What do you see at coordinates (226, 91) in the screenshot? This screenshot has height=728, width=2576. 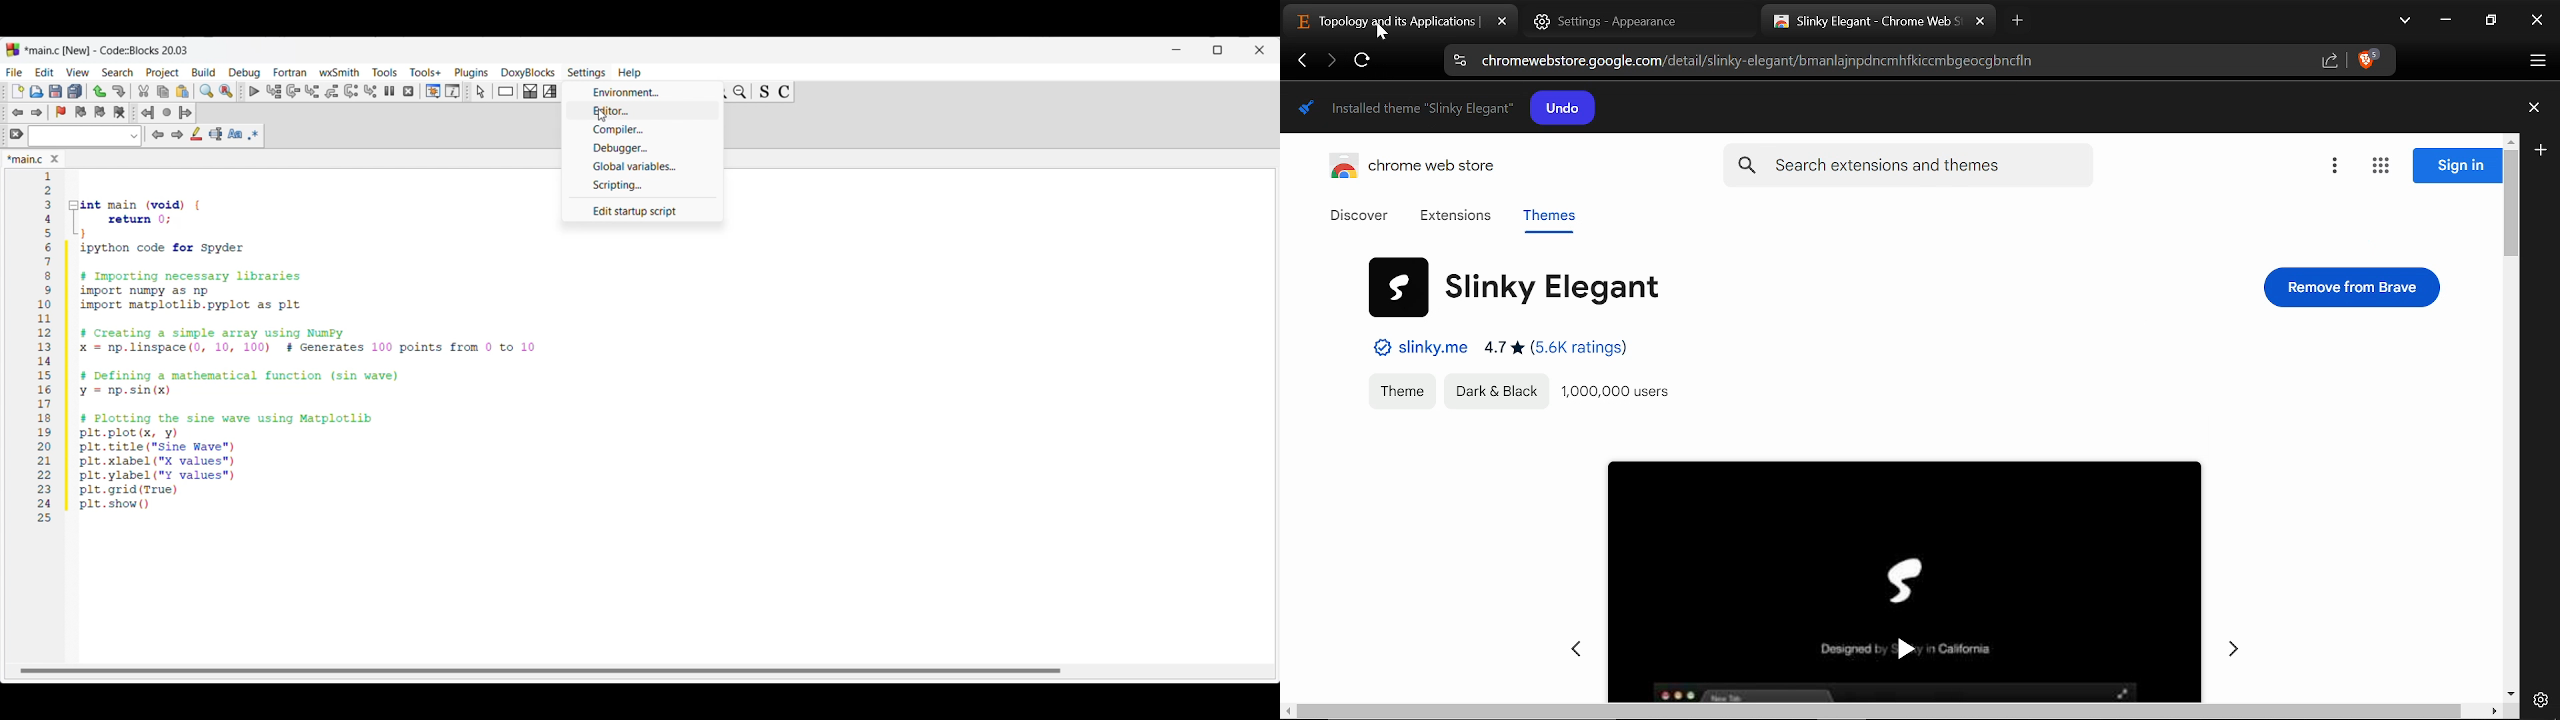 I see `Replace` at bounding box center [226, 91].